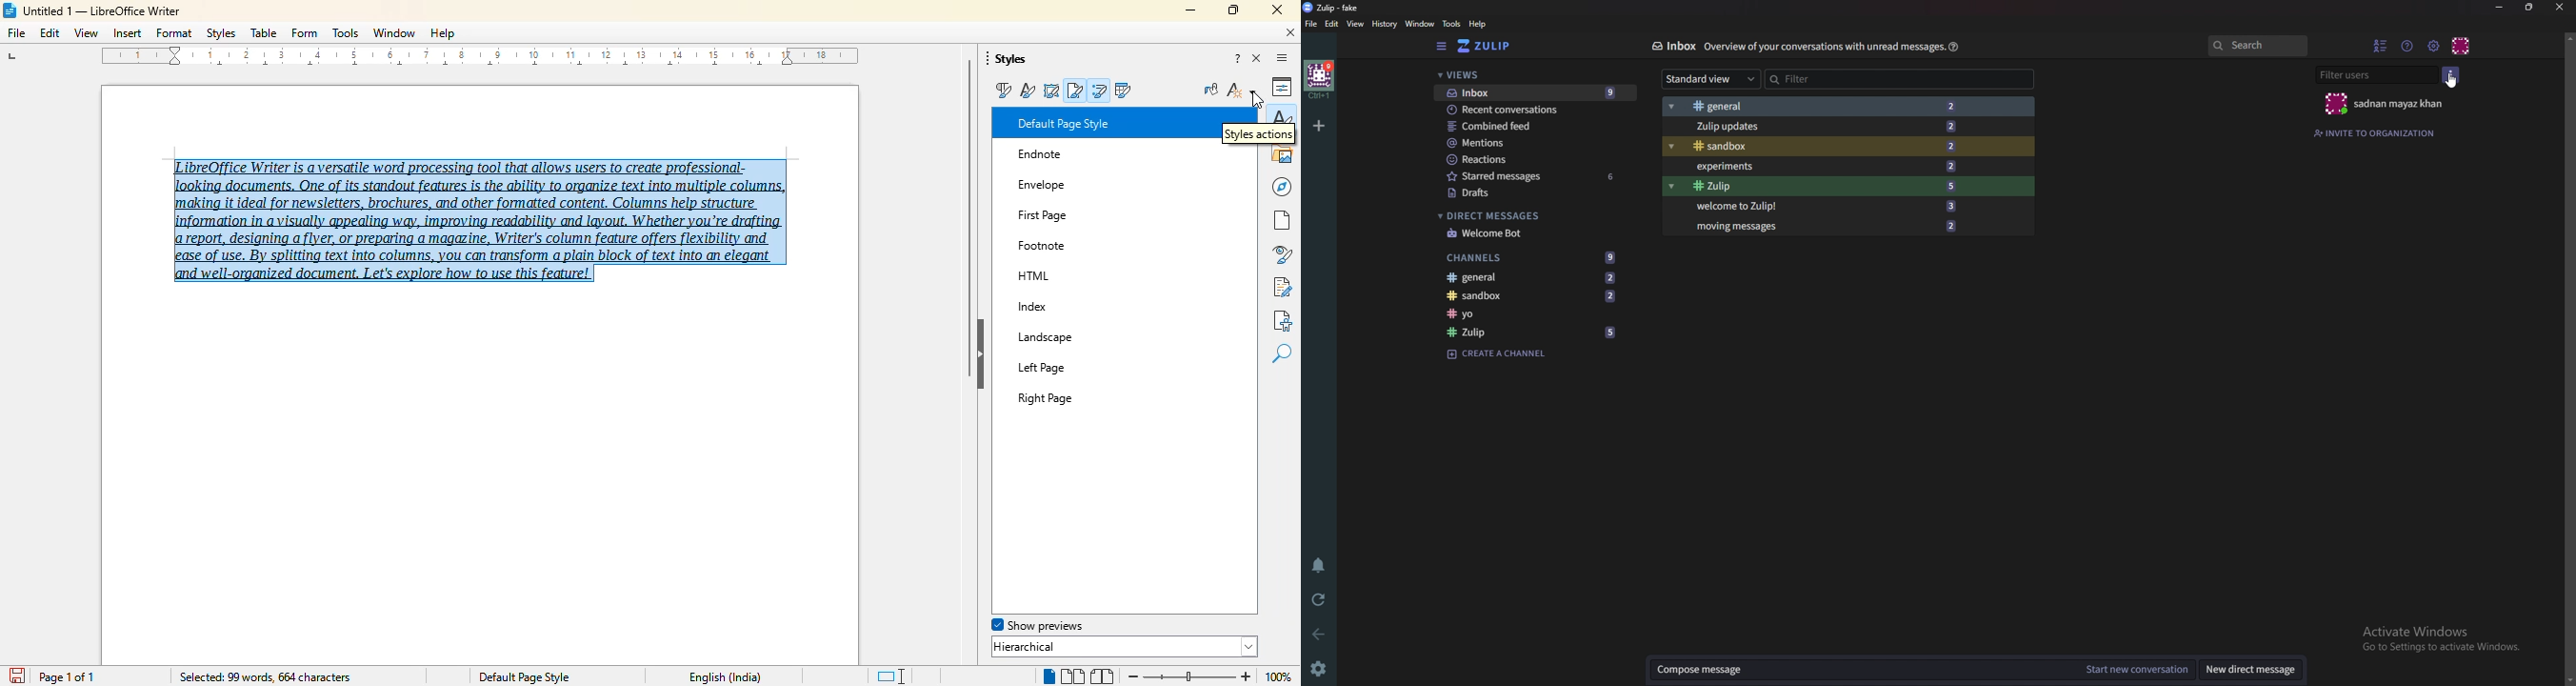  Describe the element at coordinates (1098, 157) in the screenshot. I see ` Endnote` at that location.